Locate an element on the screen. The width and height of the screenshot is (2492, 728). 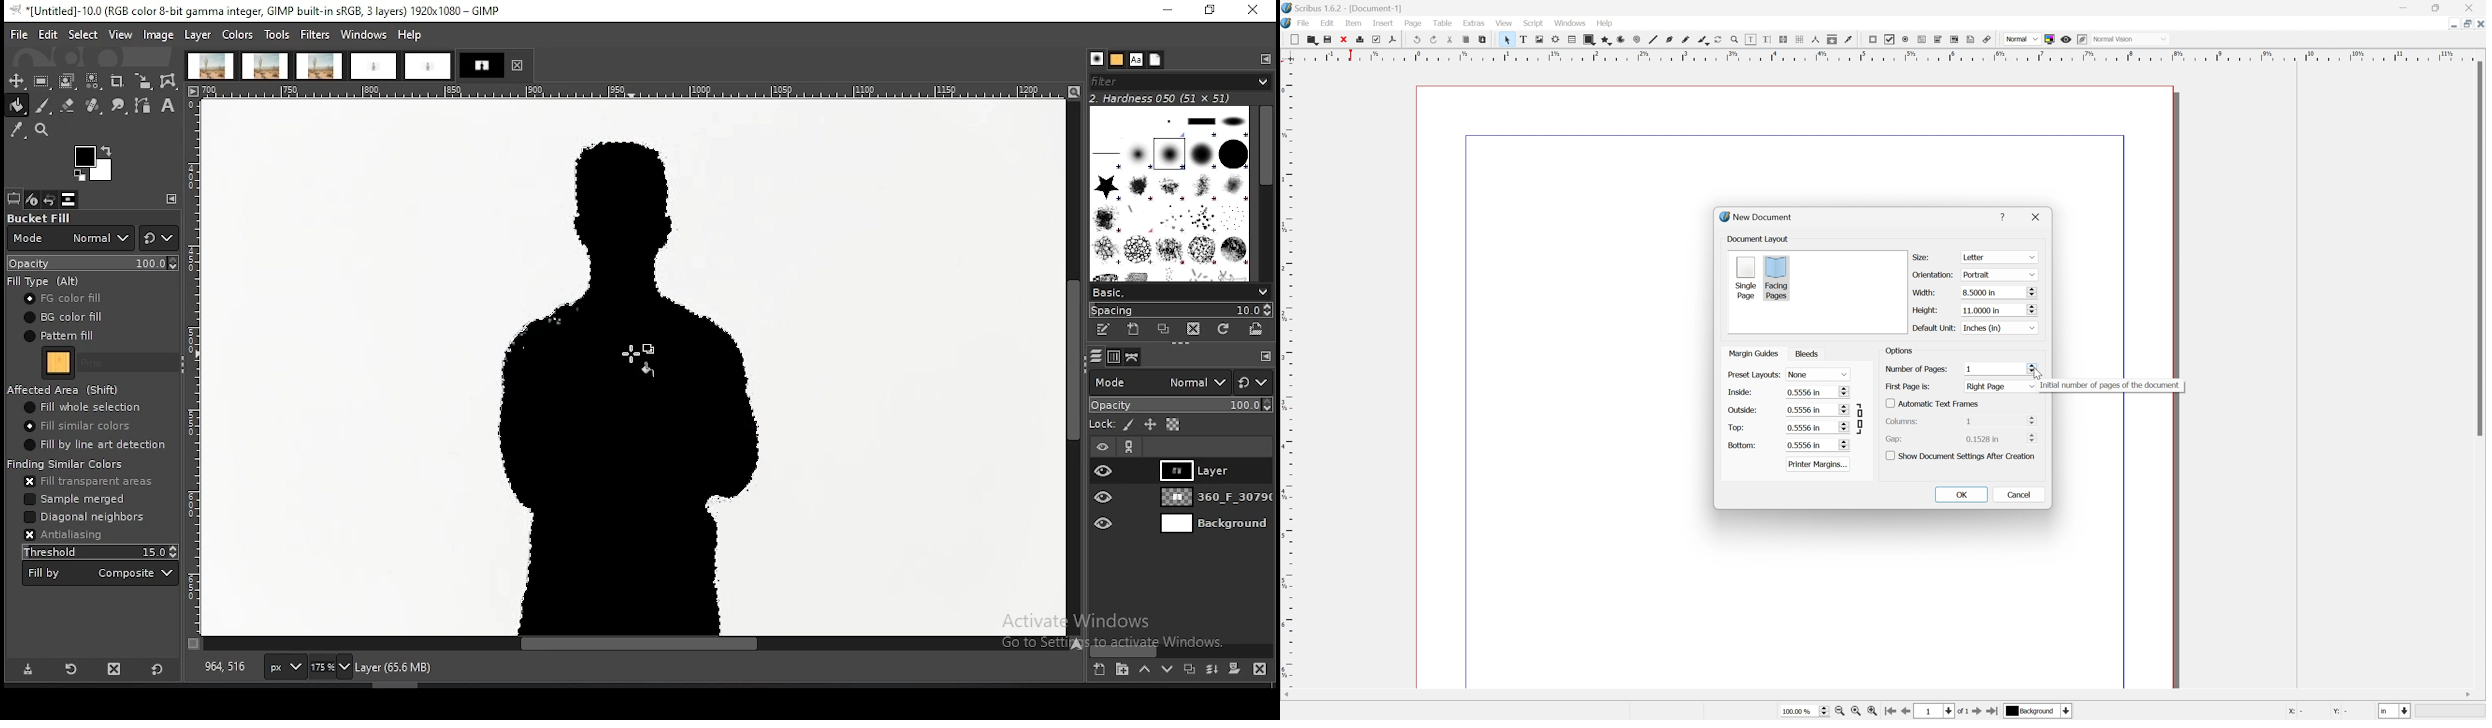
patterns is located at coordinates (1118, 60).